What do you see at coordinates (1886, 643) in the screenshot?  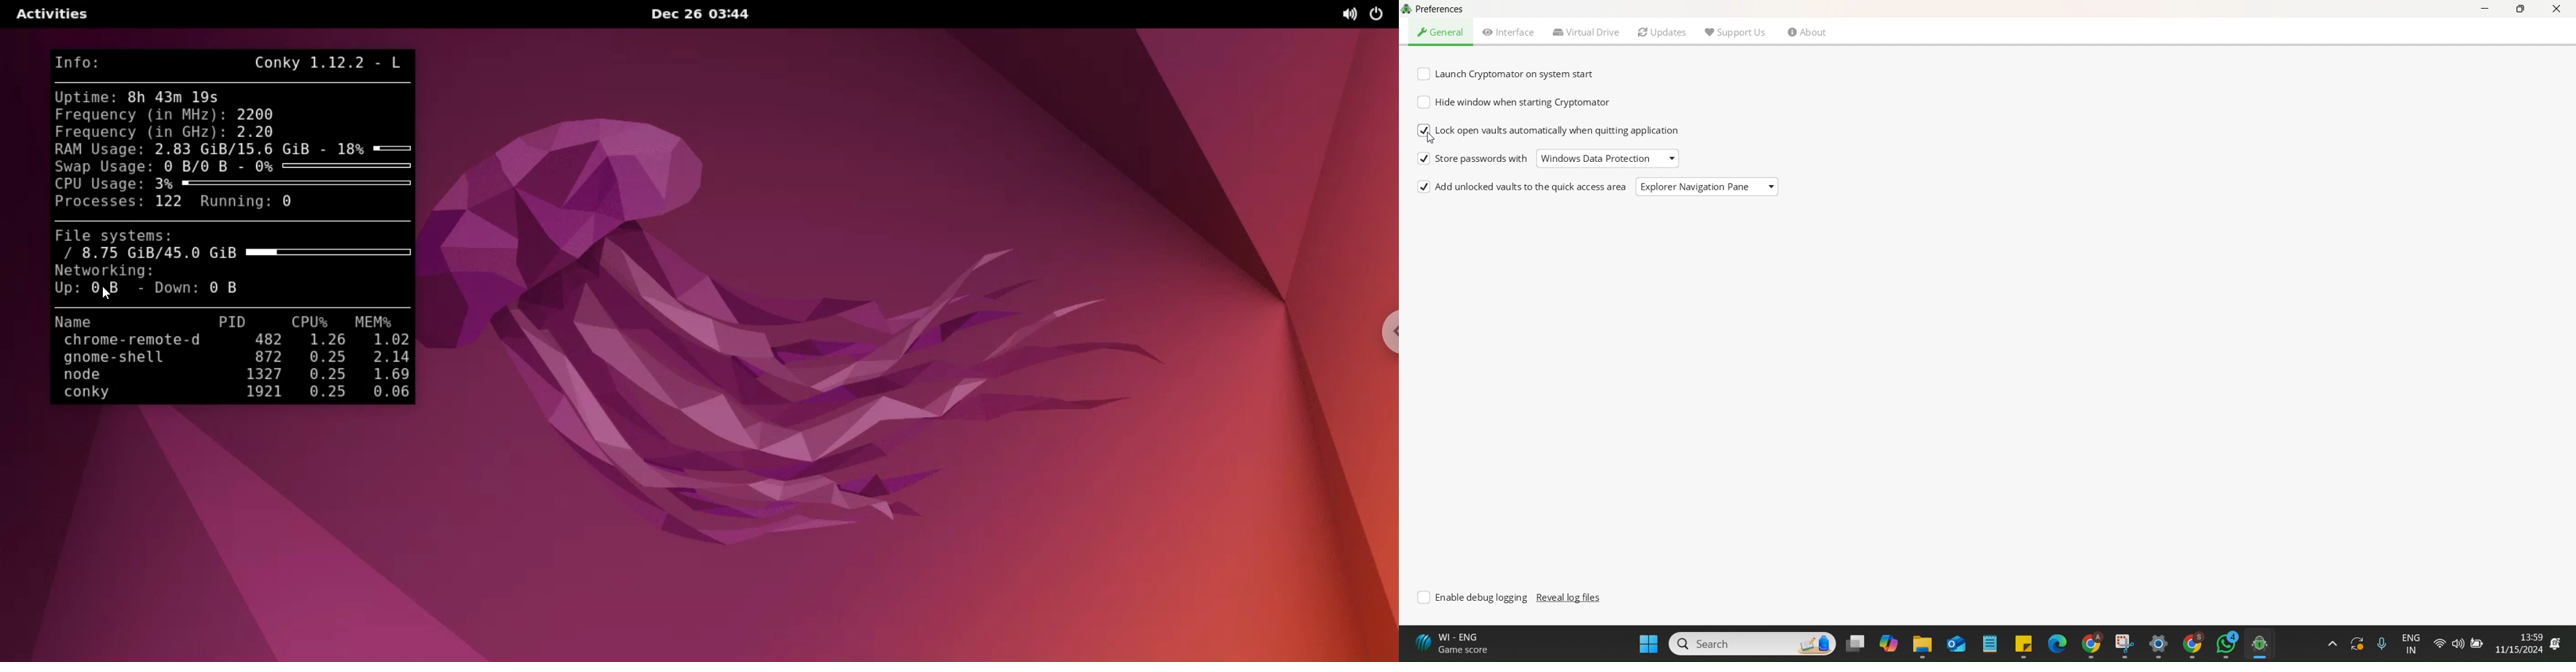 I see `CoPilot` at bounding box center [1886, 643].